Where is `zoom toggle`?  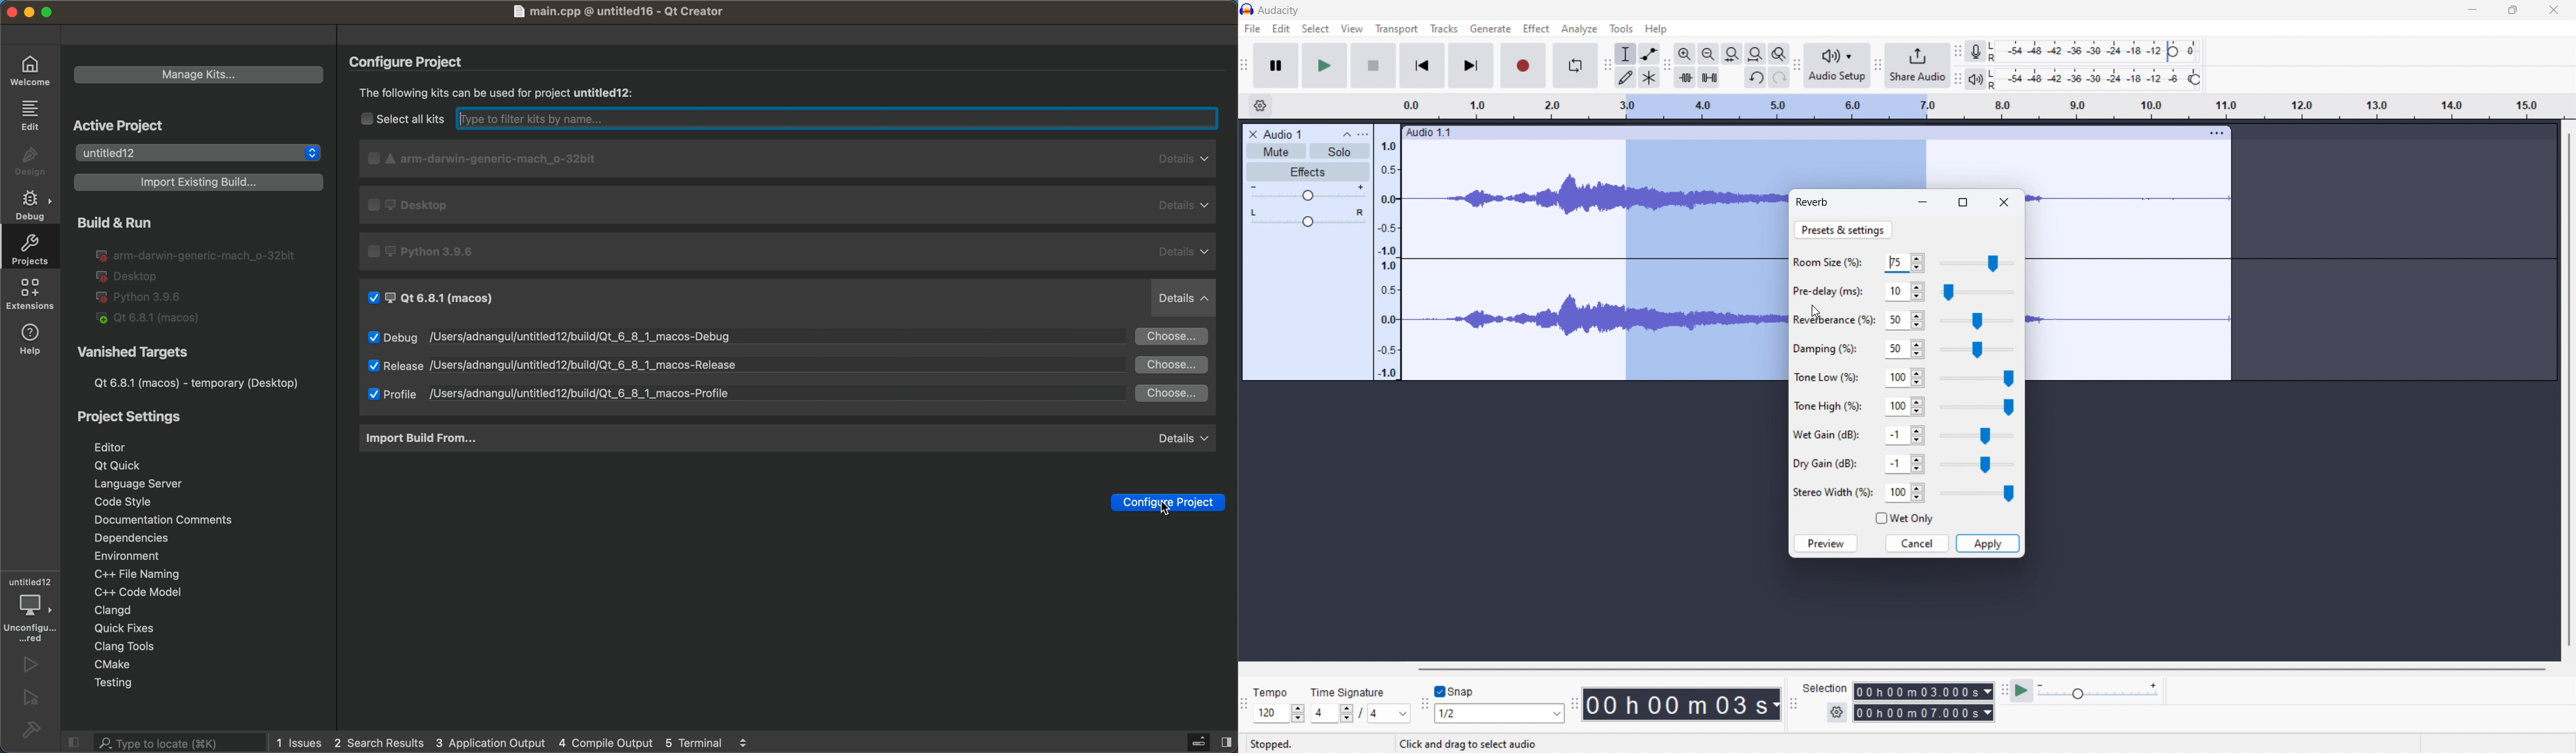 zoom toggle is located at coordinates (1780, 54).